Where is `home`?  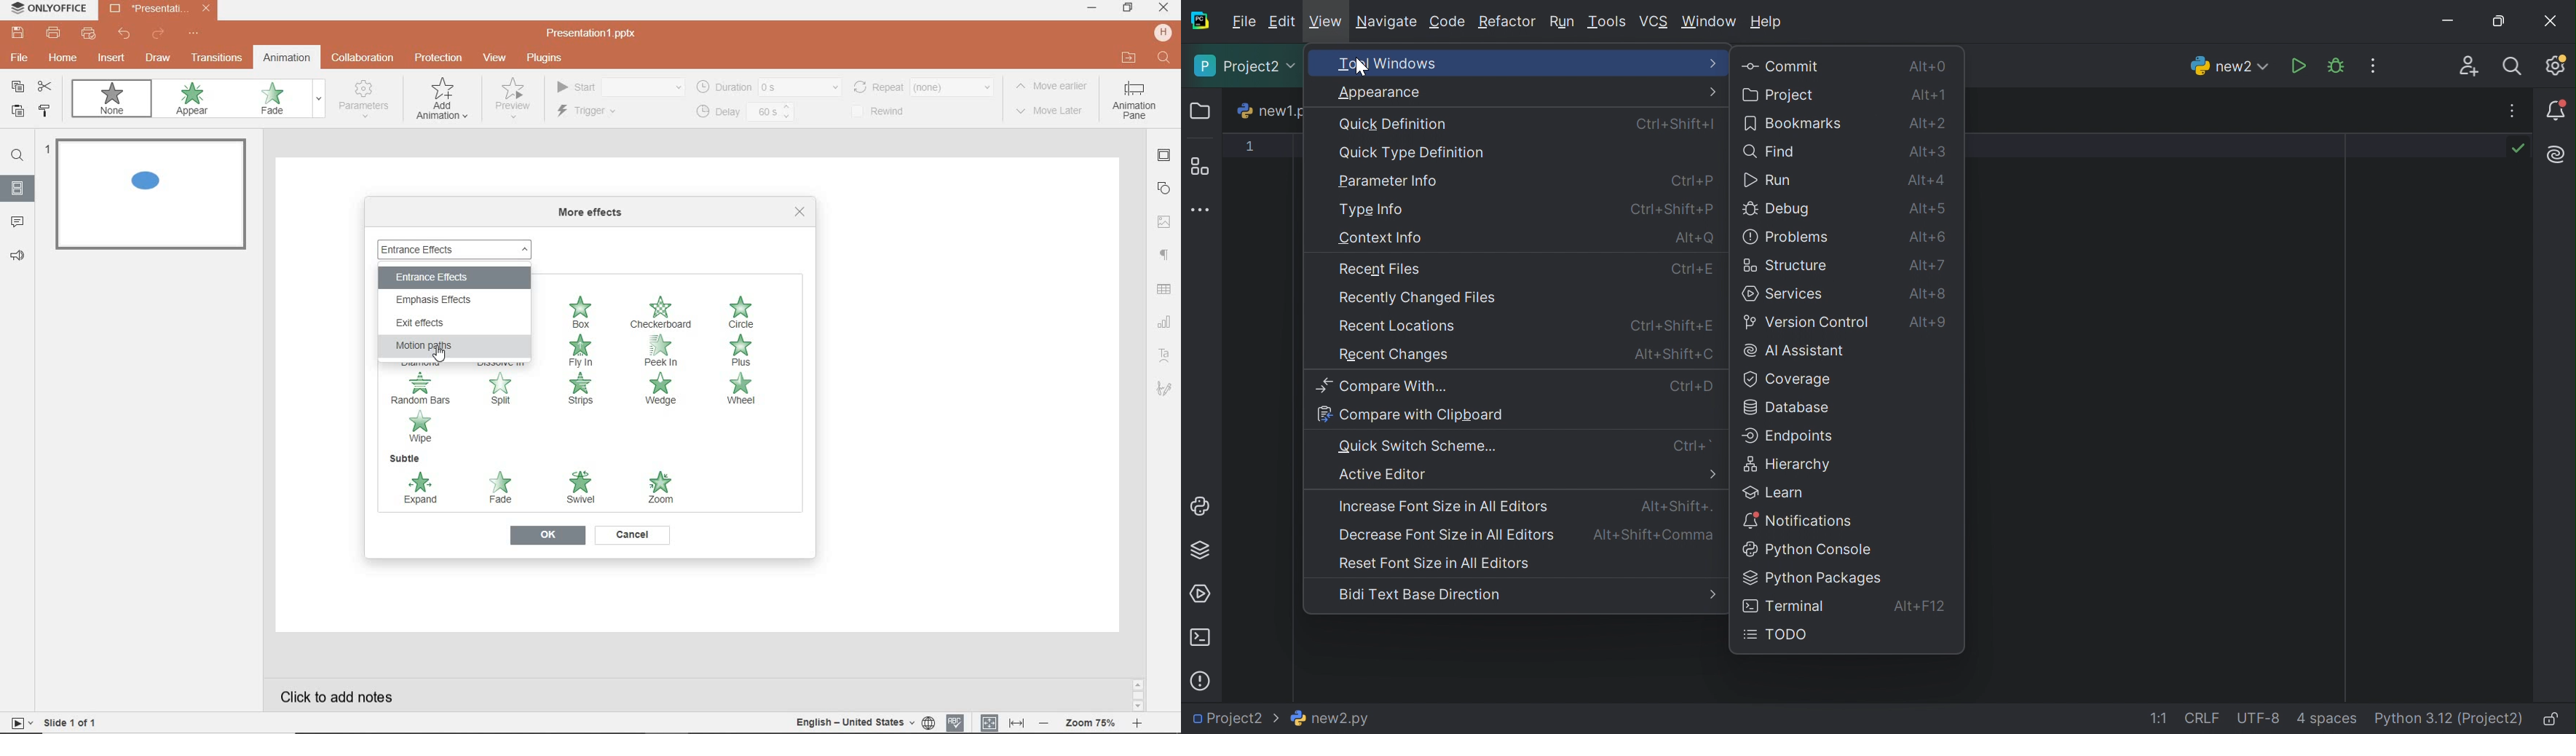 home is located at coordinates (64, 60).